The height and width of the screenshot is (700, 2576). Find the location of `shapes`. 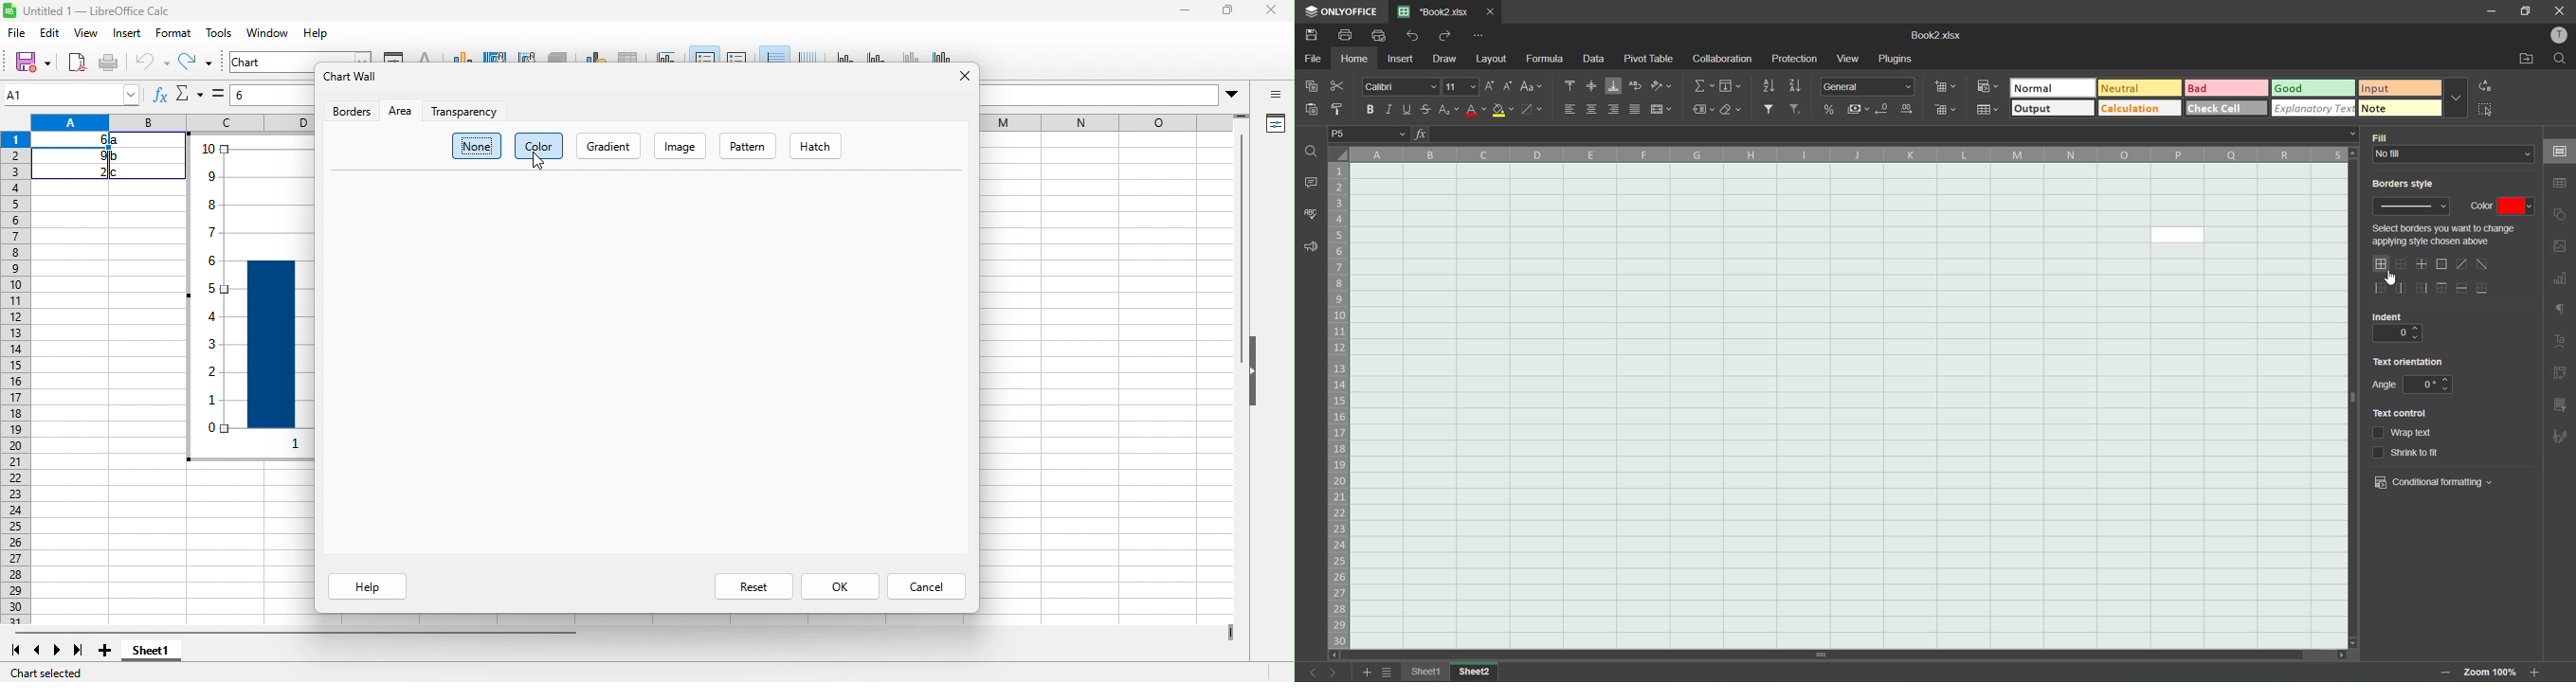

shapes is located at coordinates (2561, 214).